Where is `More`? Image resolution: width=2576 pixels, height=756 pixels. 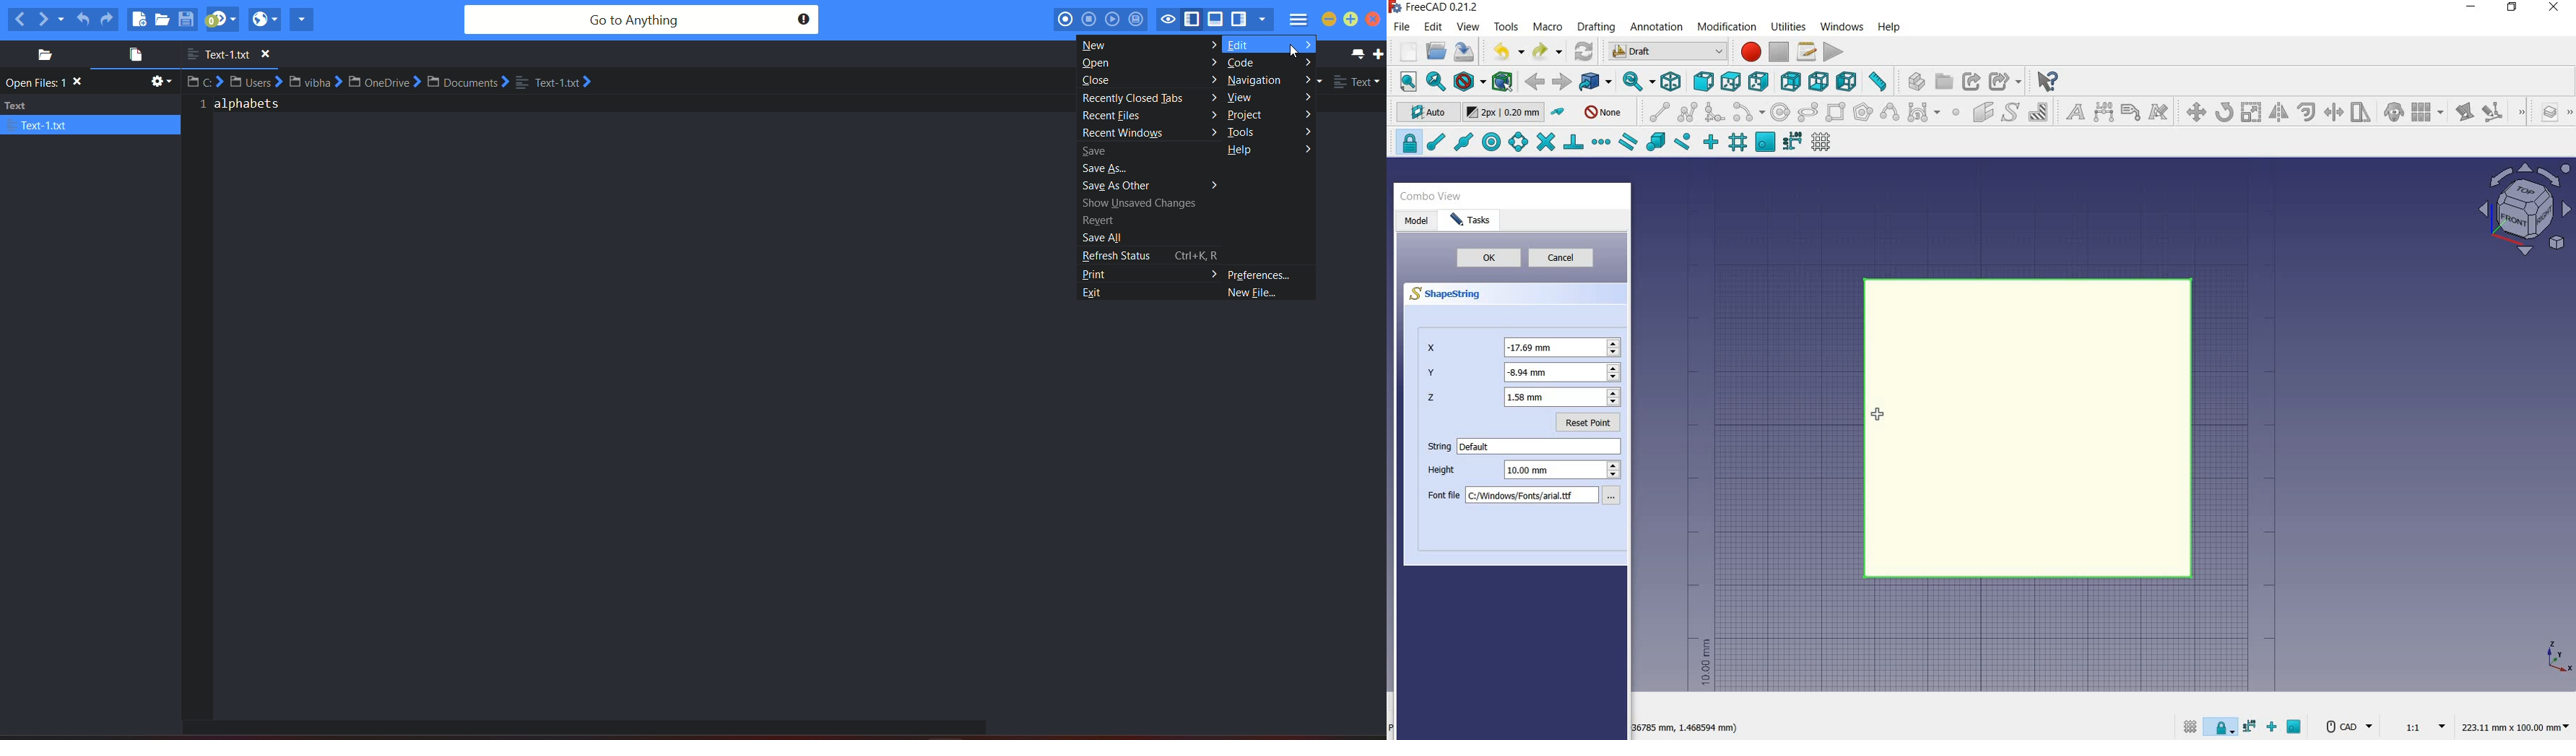
More is located at coordinates (1309, 113).